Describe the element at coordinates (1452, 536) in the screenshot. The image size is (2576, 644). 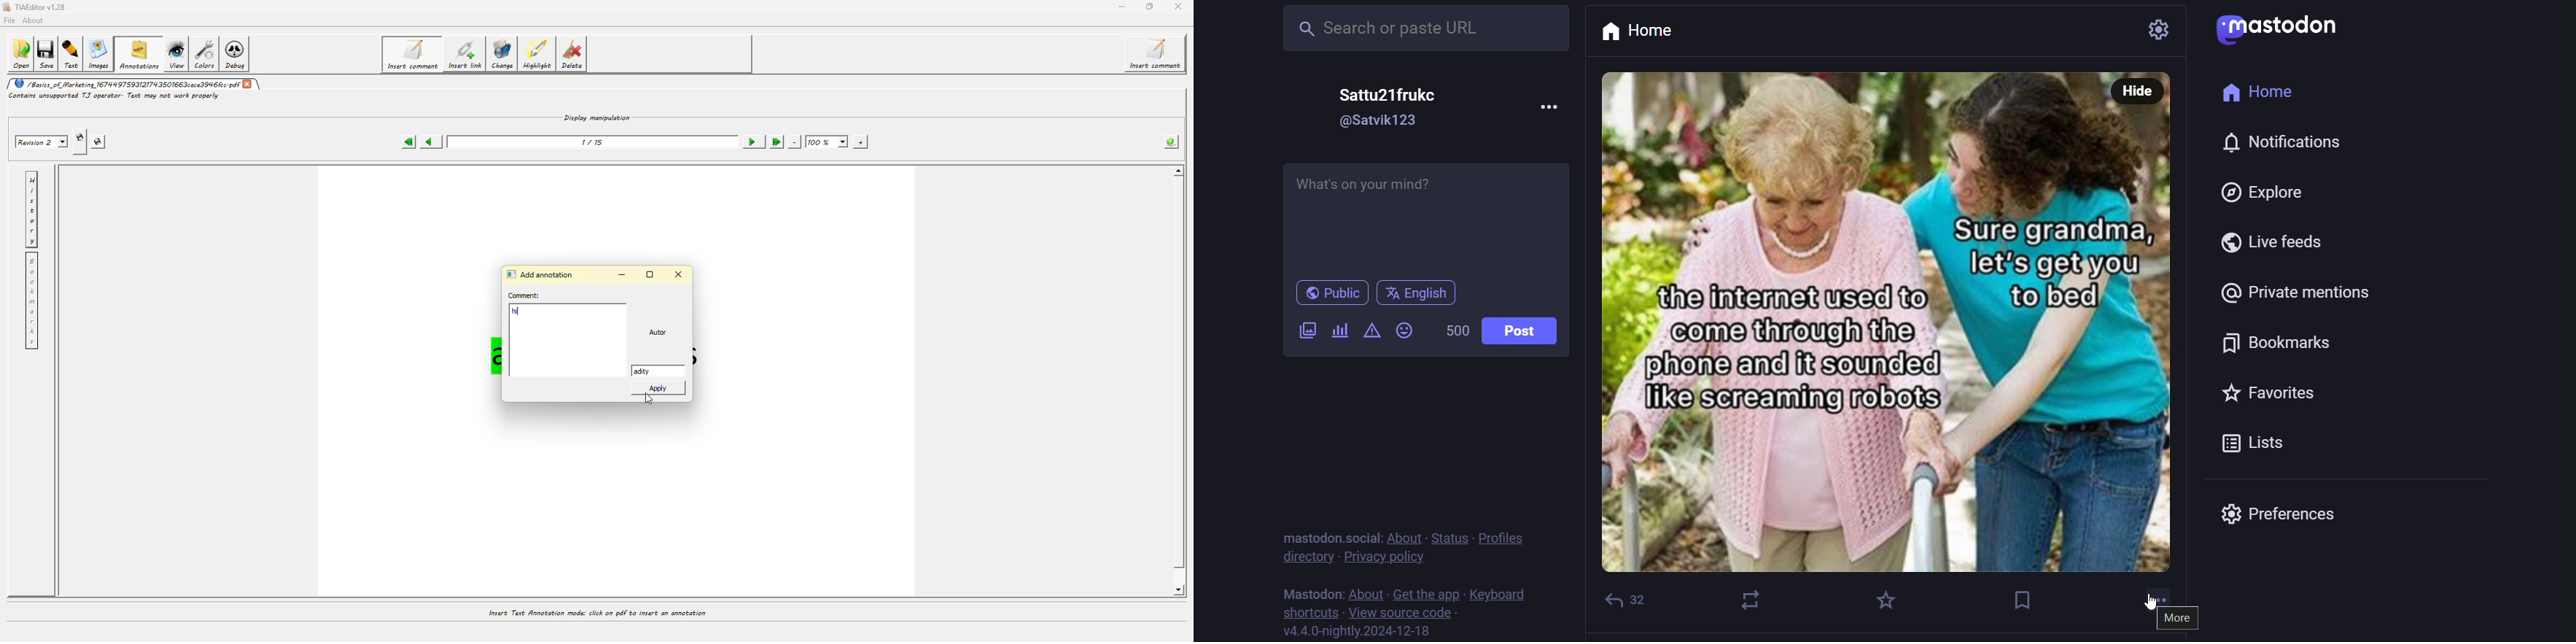
I see `status` at that location.